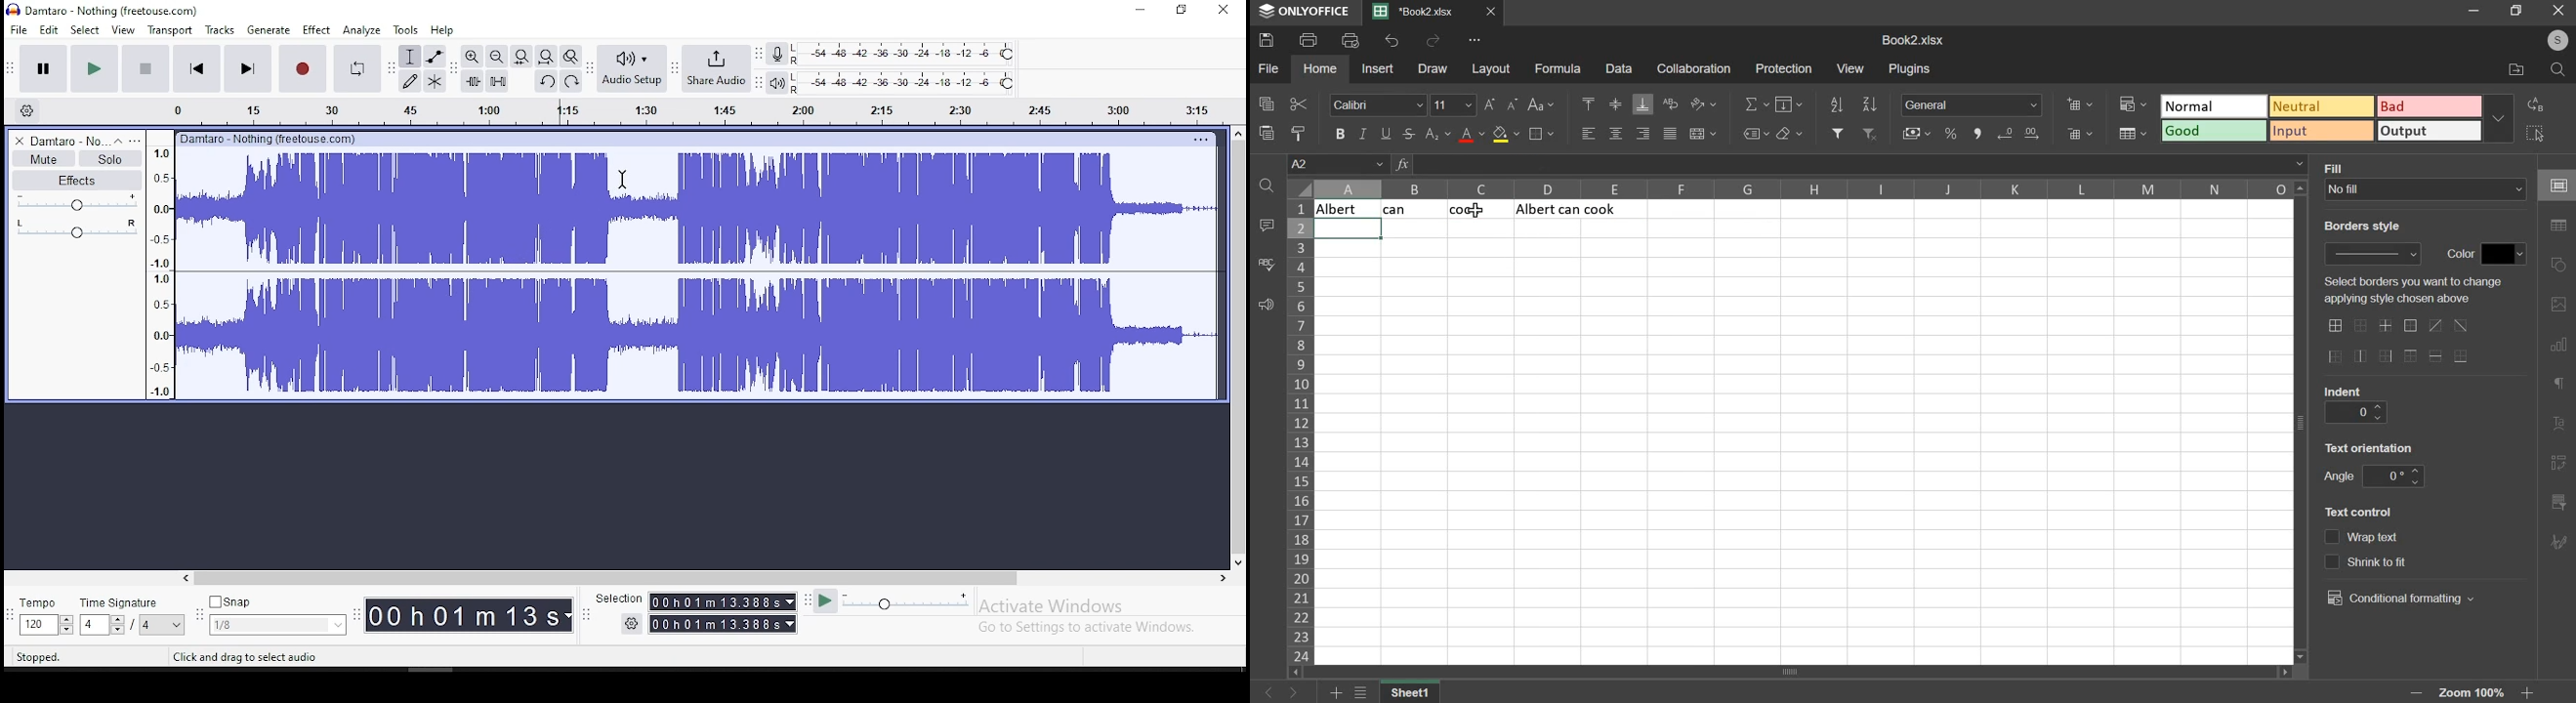 The width and height of the screenshot is (2576, 728). What do you see at coordinates (2361, 226) in the screenshot?
I see `text` at bounding box center [2361, 226].